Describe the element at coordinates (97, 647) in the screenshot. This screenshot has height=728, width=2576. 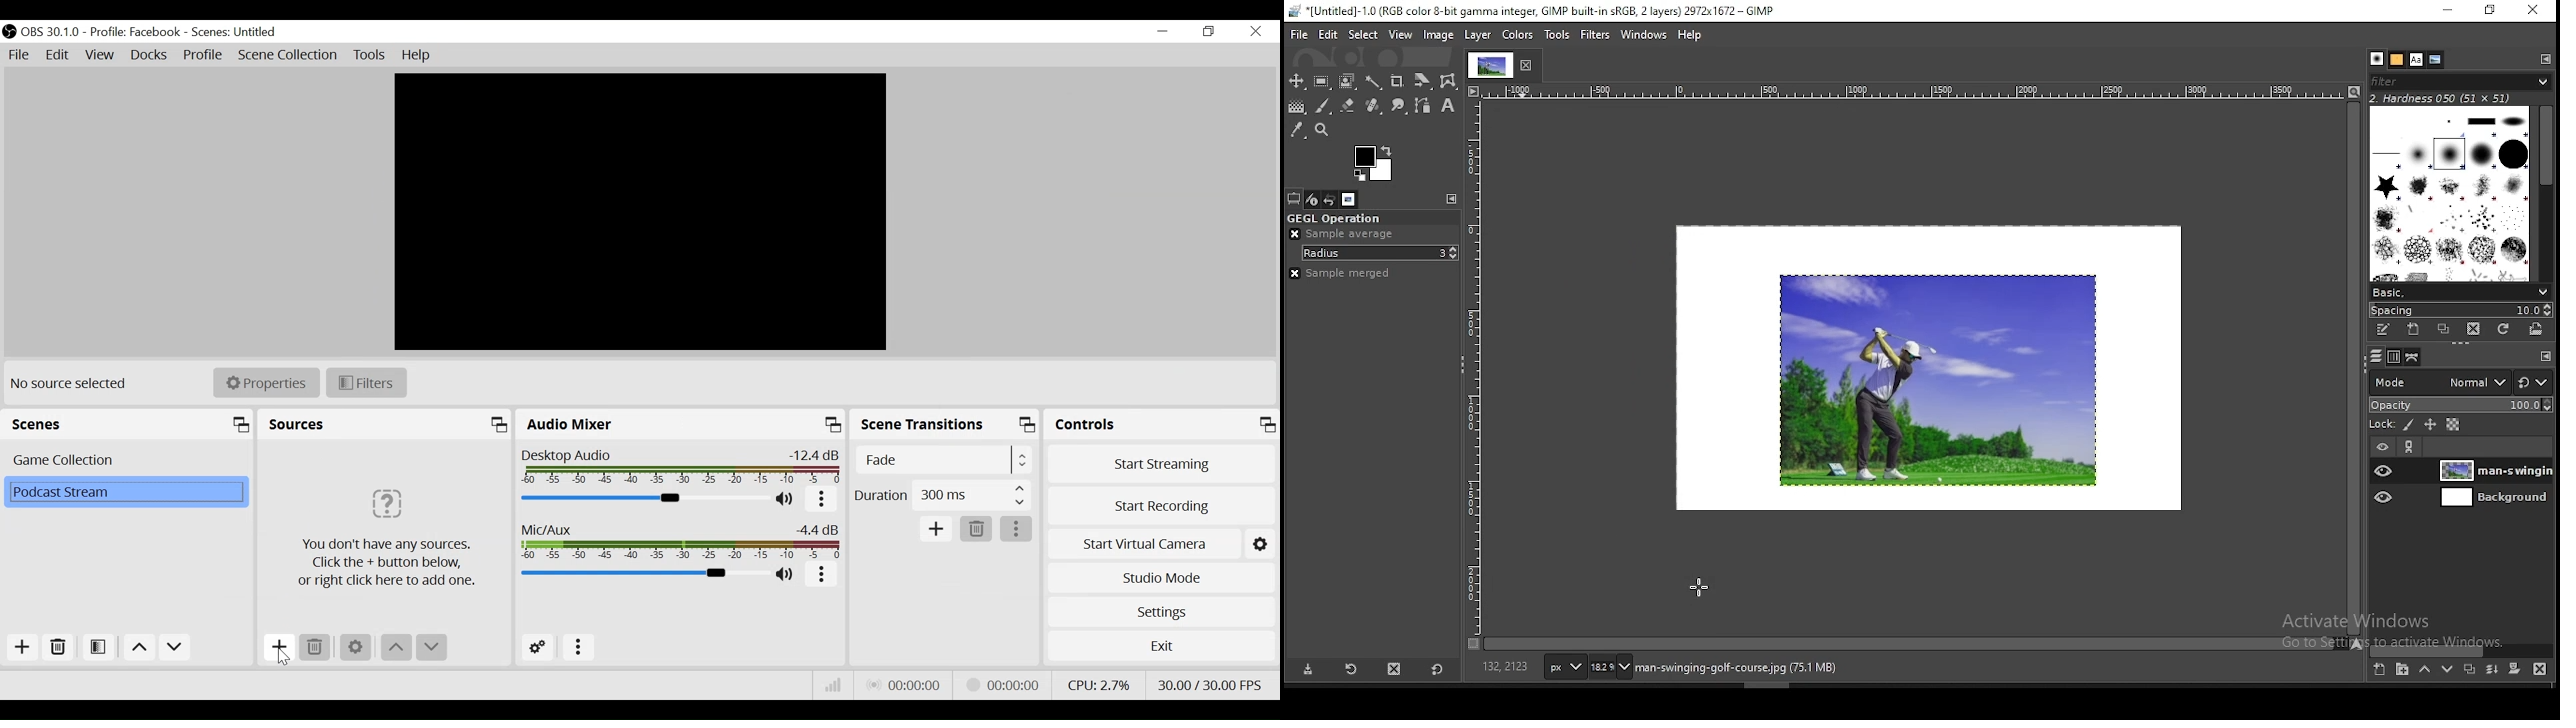
I see `Open Scene Filter` at that location.